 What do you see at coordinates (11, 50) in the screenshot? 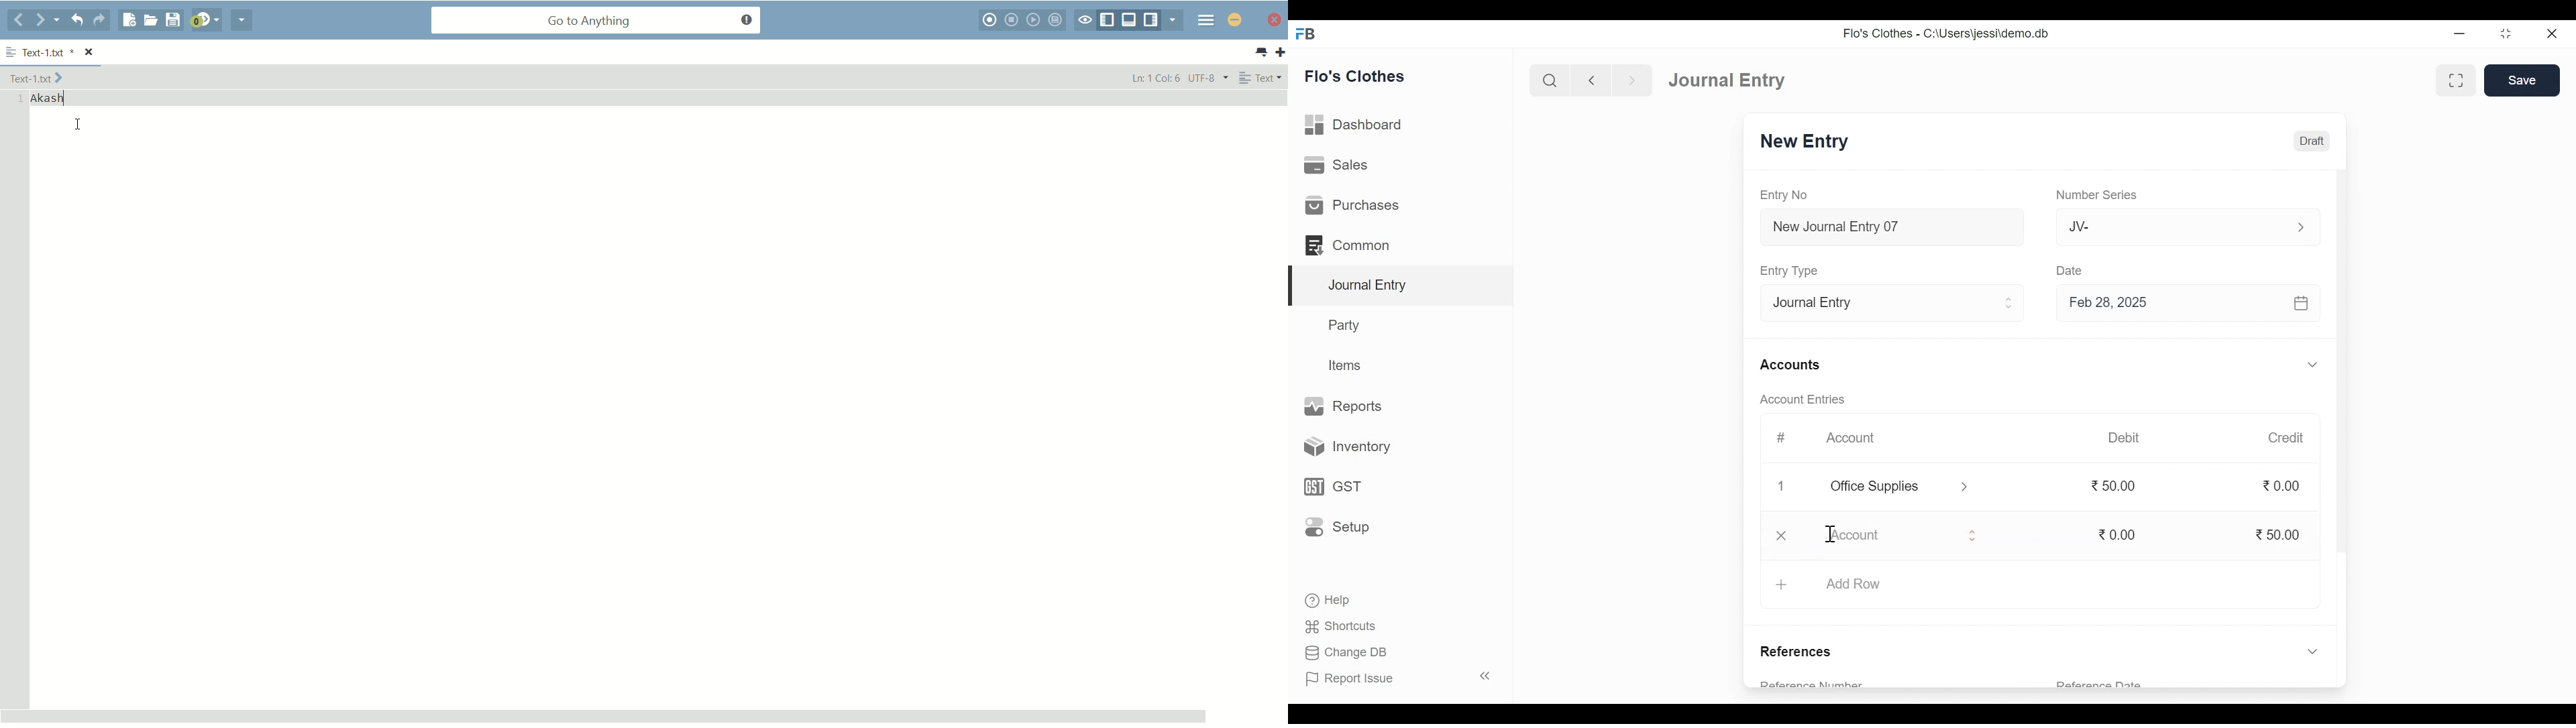
I see `more options` at bounding box center [11, 50].